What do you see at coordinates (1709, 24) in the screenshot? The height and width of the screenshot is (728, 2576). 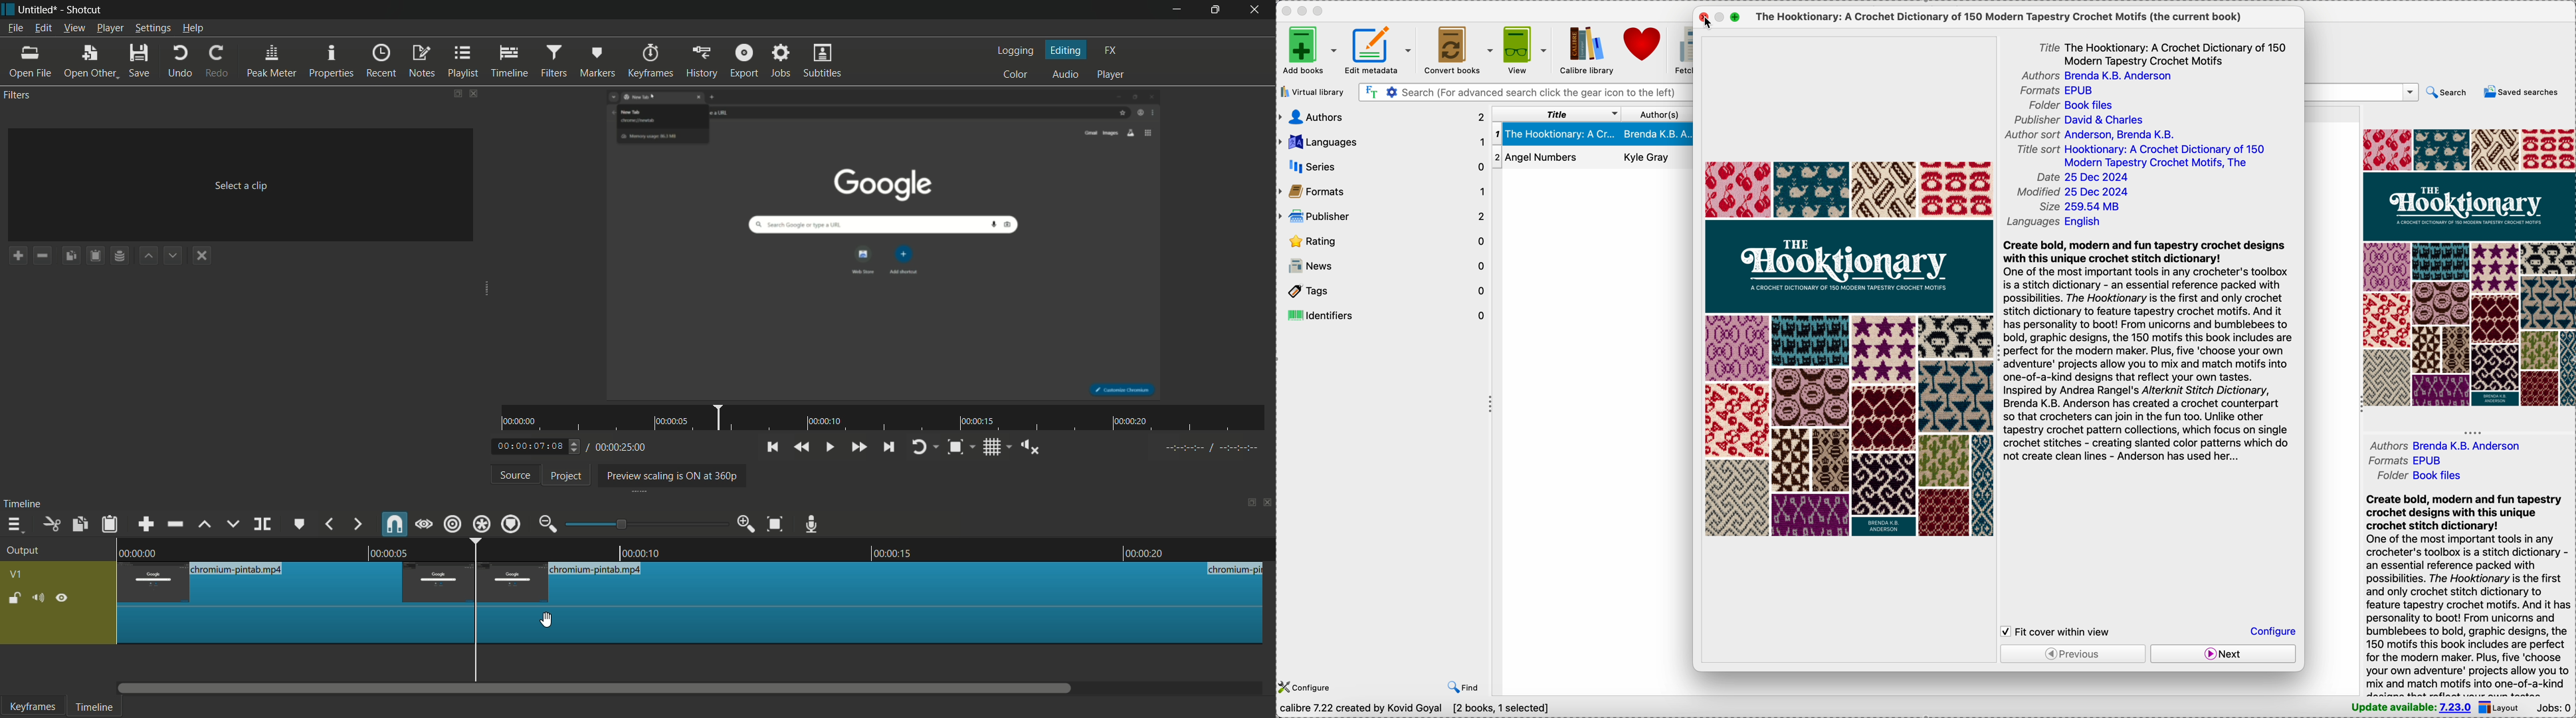 I see `cursor` at bounding box center [1709, 24].